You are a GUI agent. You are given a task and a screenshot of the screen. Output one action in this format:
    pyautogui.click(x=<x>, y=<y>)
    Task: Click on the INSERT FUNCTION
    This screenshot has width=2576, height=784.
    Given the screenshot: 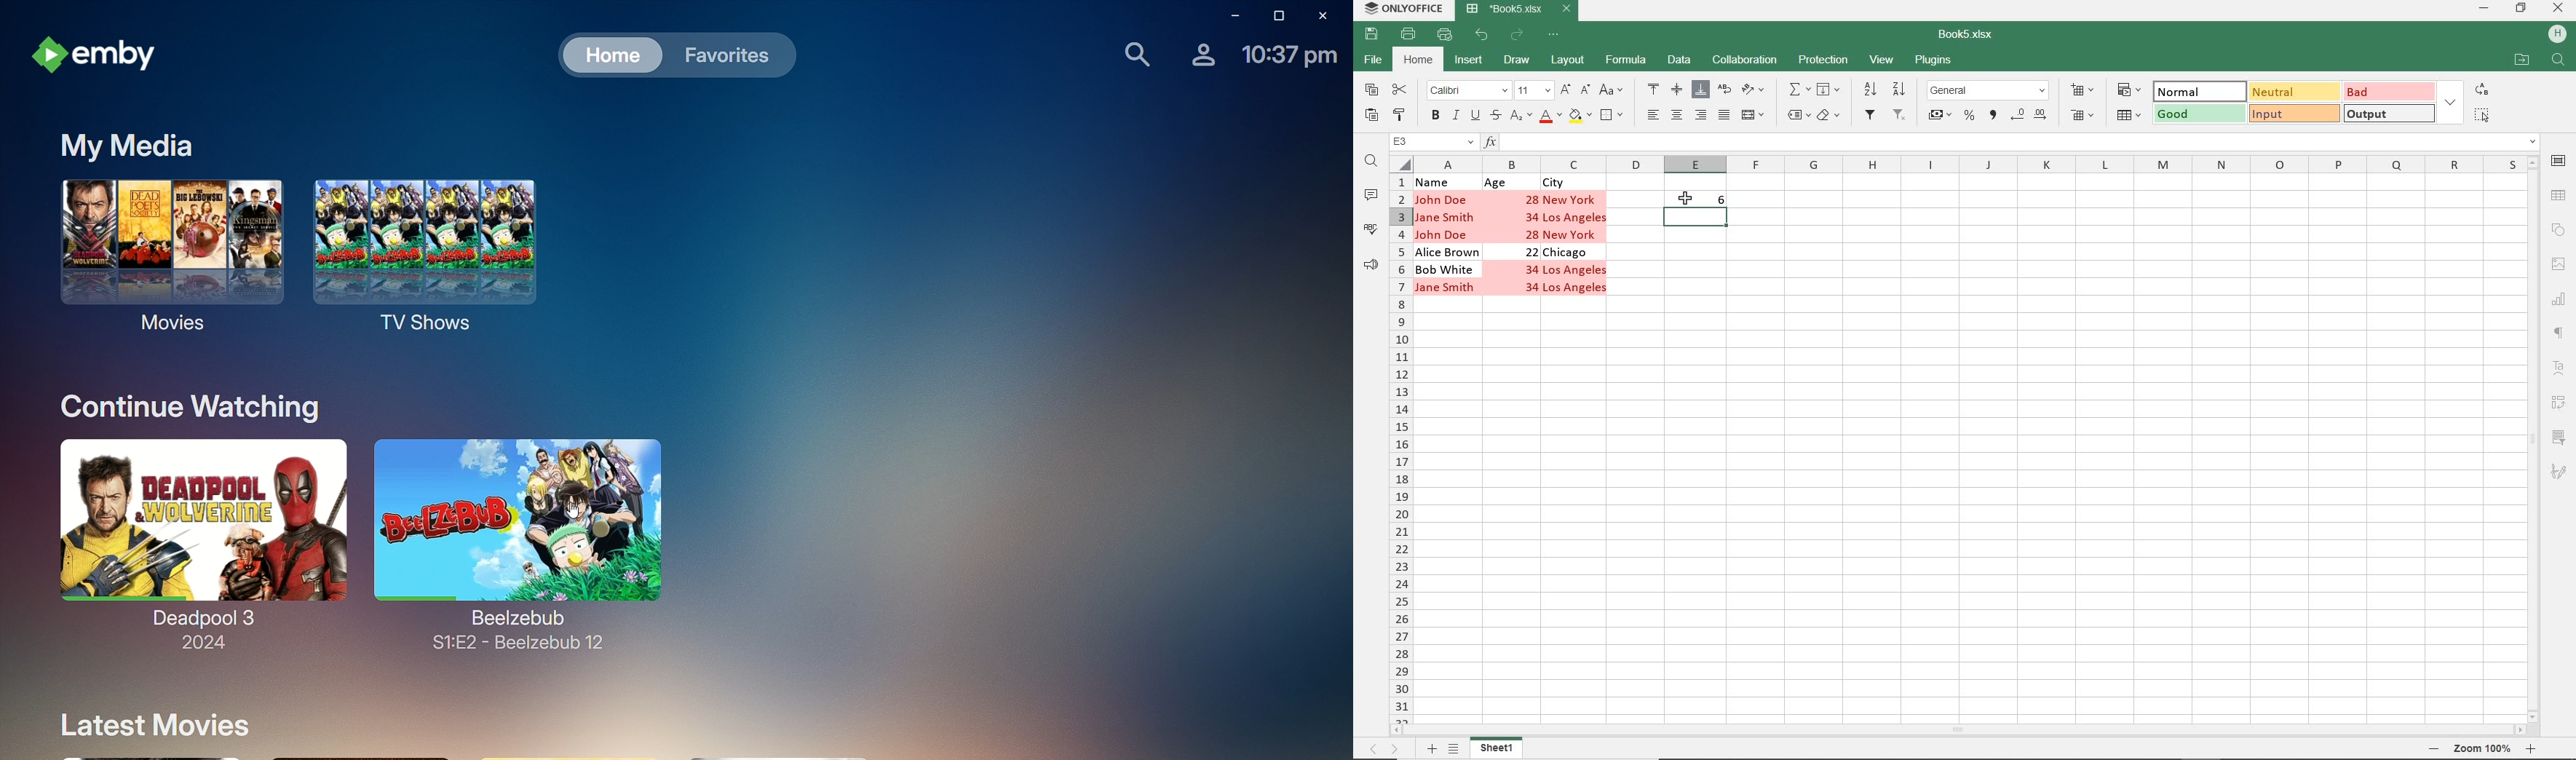 What is the action you would take?
    pyautogui.click(x=1798, y=88)
    